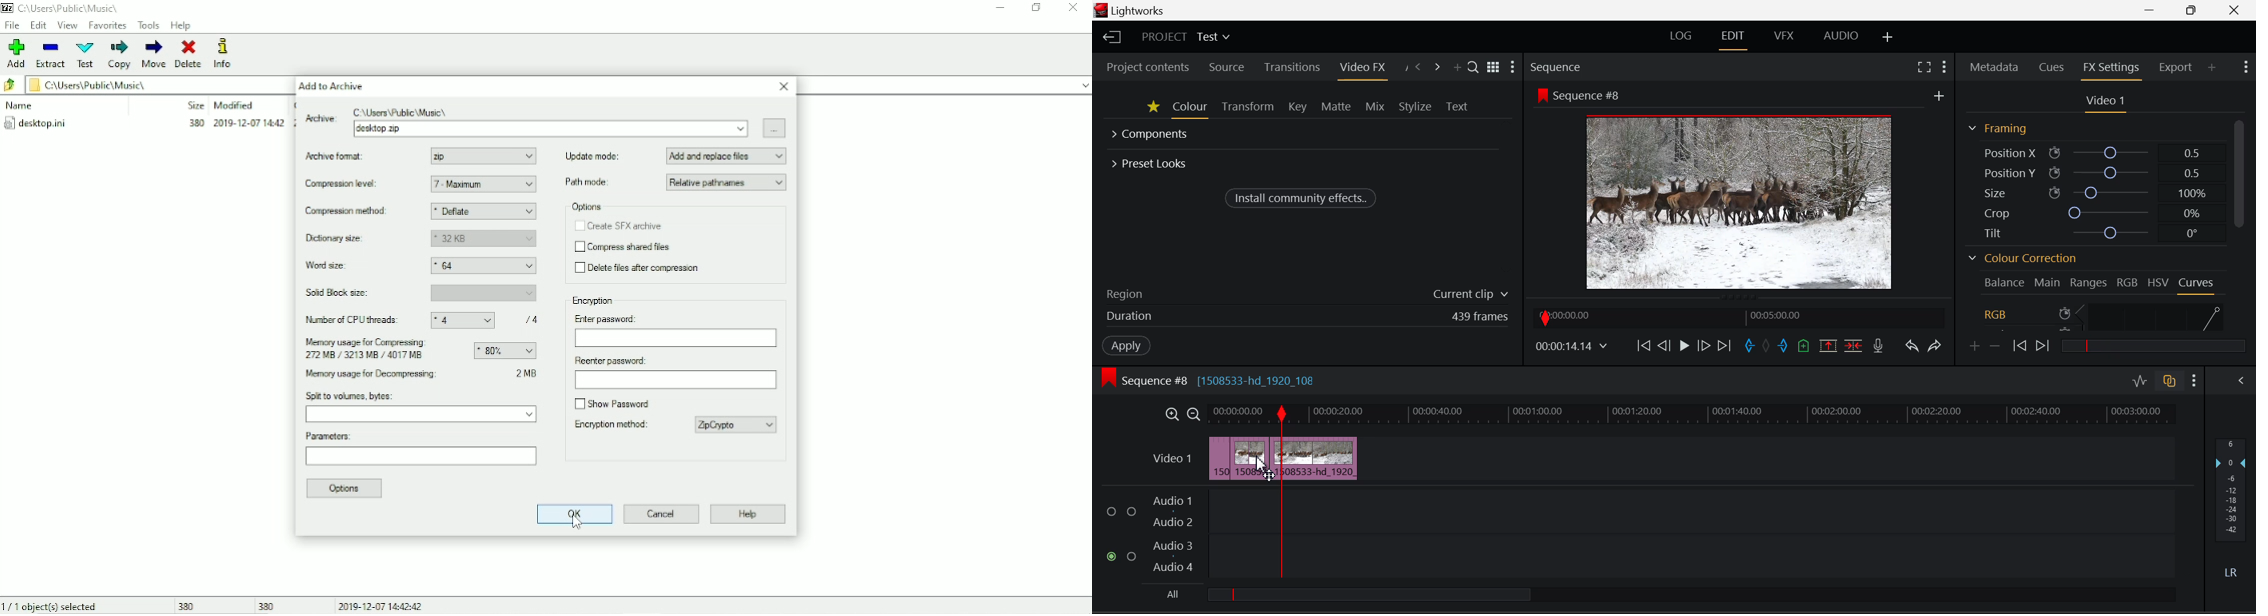 The image size is (2268, 616). I want to click on Options, so click(346, 489).